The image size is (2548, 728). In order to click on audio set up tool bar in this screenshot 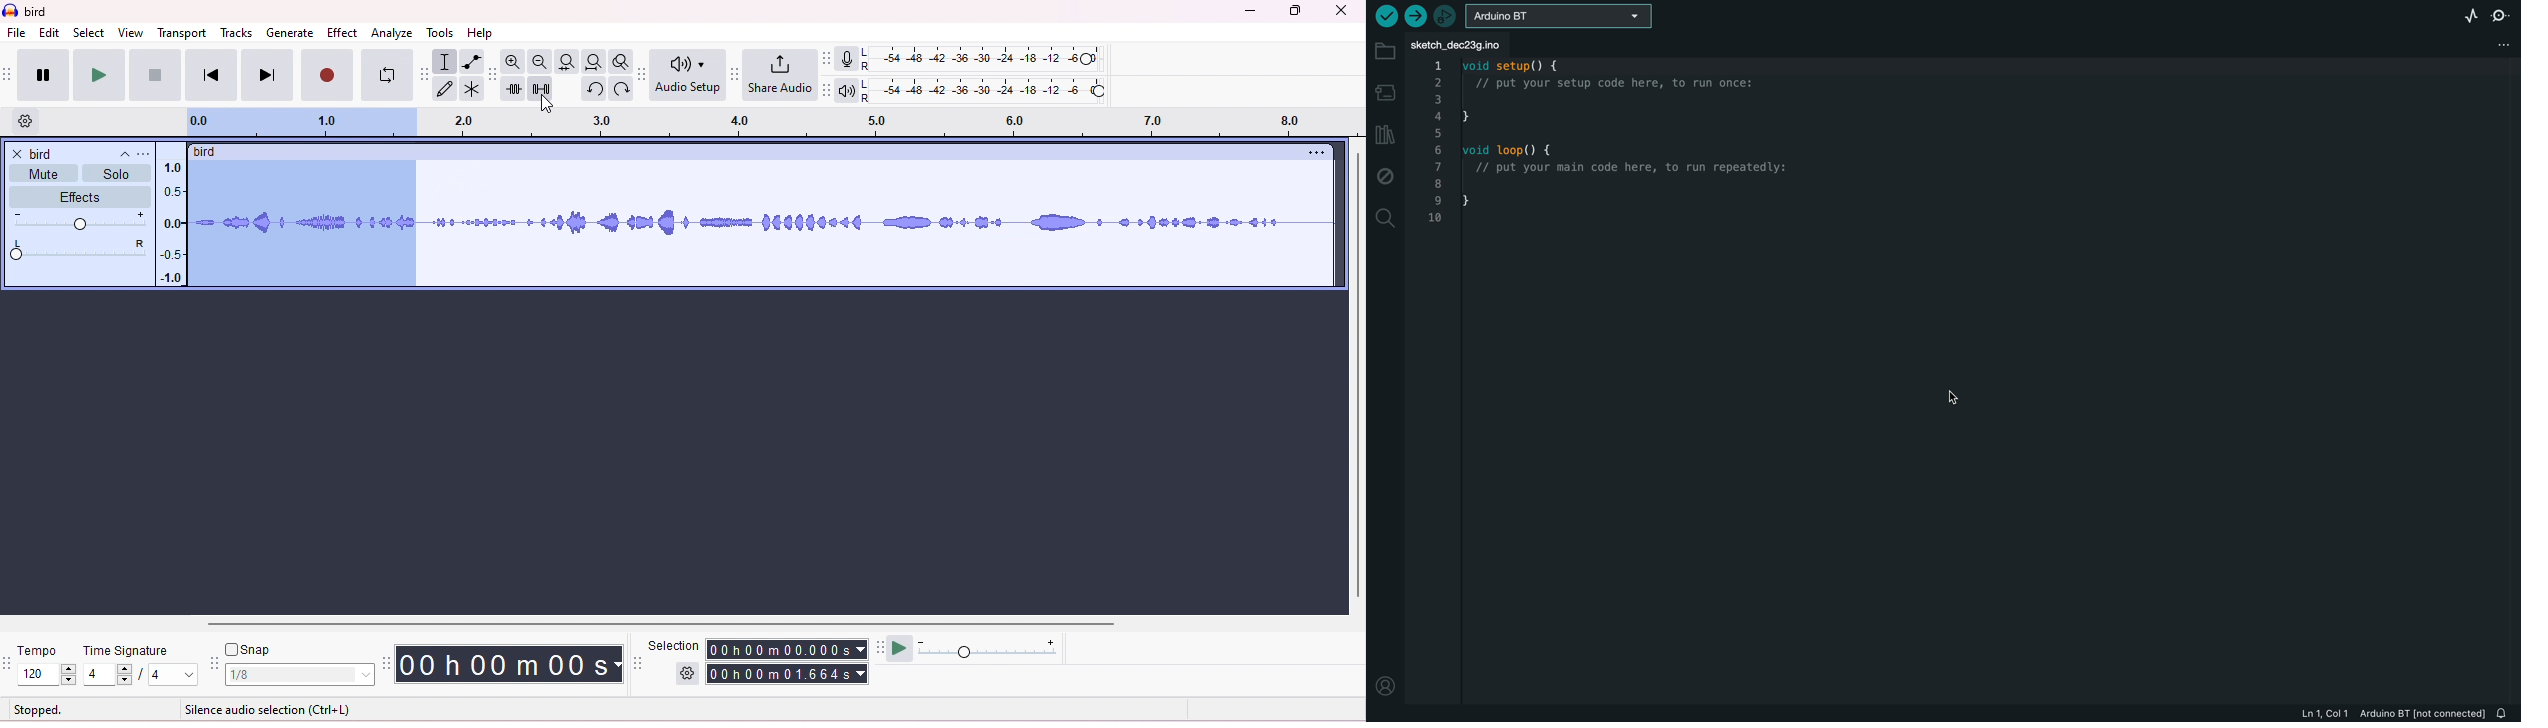, I will do `click(644, 74)`.